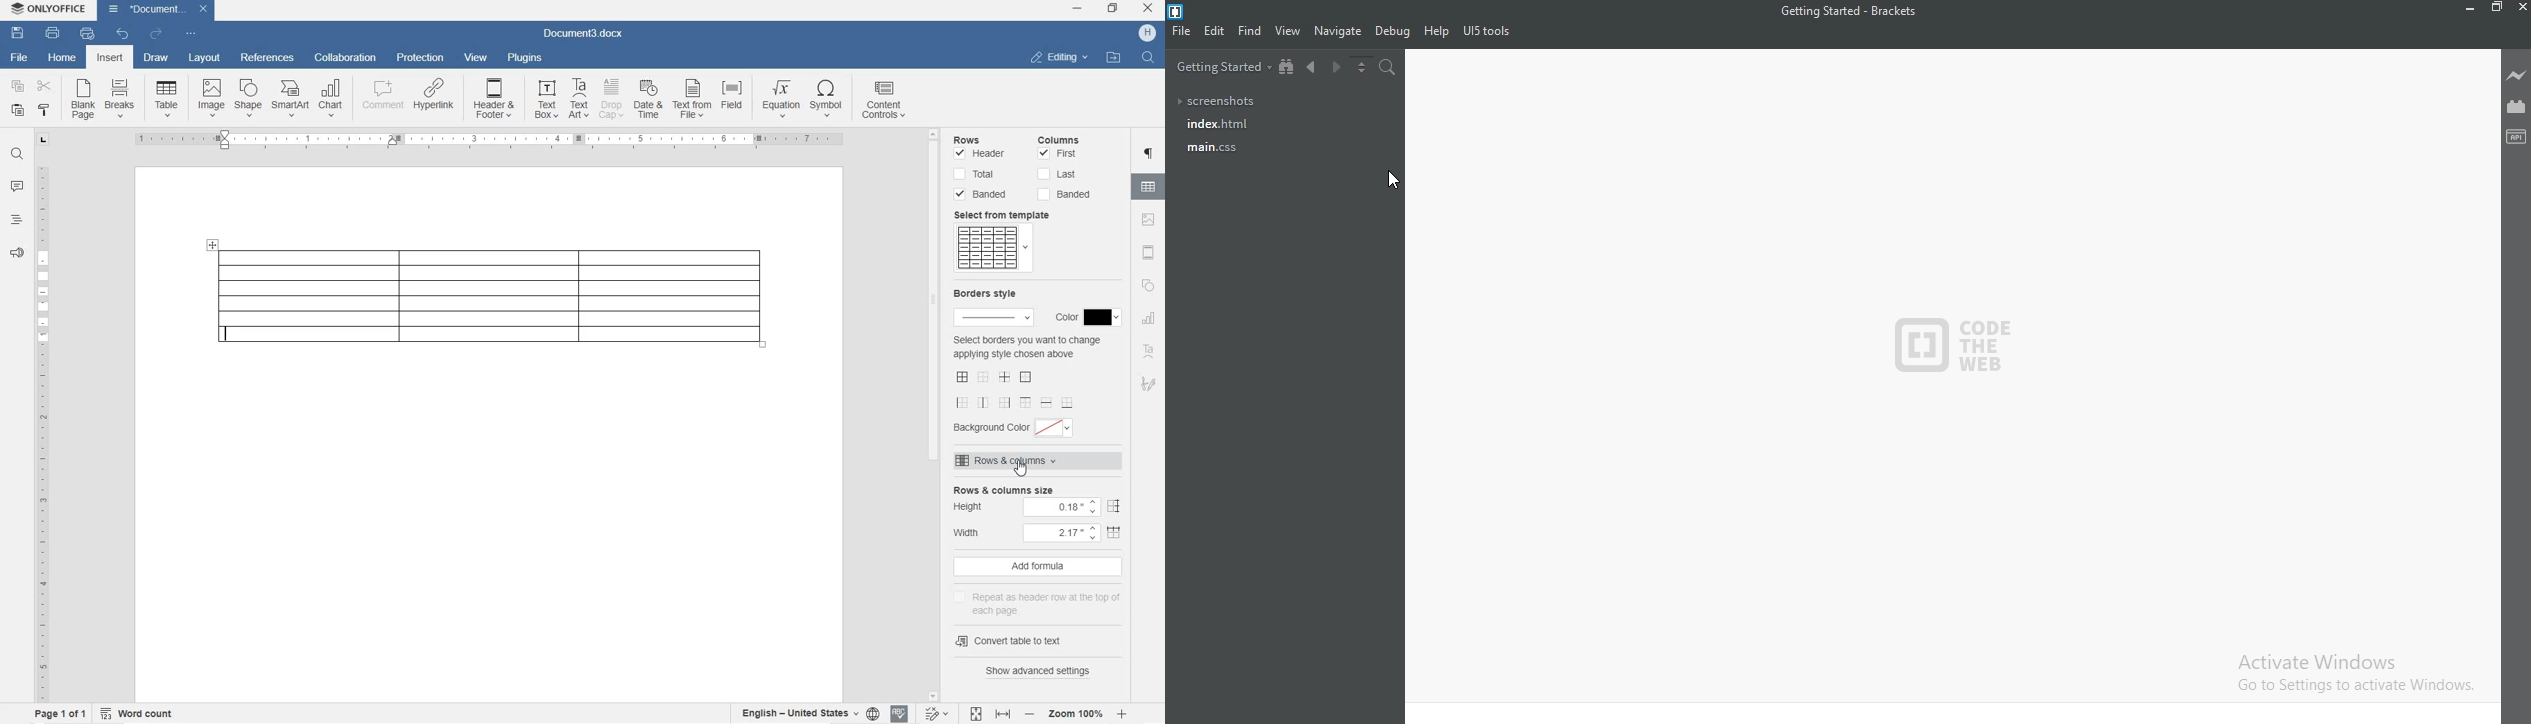 Image resolution: width=2548 pixels, height=728 pixels. What do you see at coordinates (166, 101) in the screenshot?
I see `TABLE` at bounding box center [166, 101].